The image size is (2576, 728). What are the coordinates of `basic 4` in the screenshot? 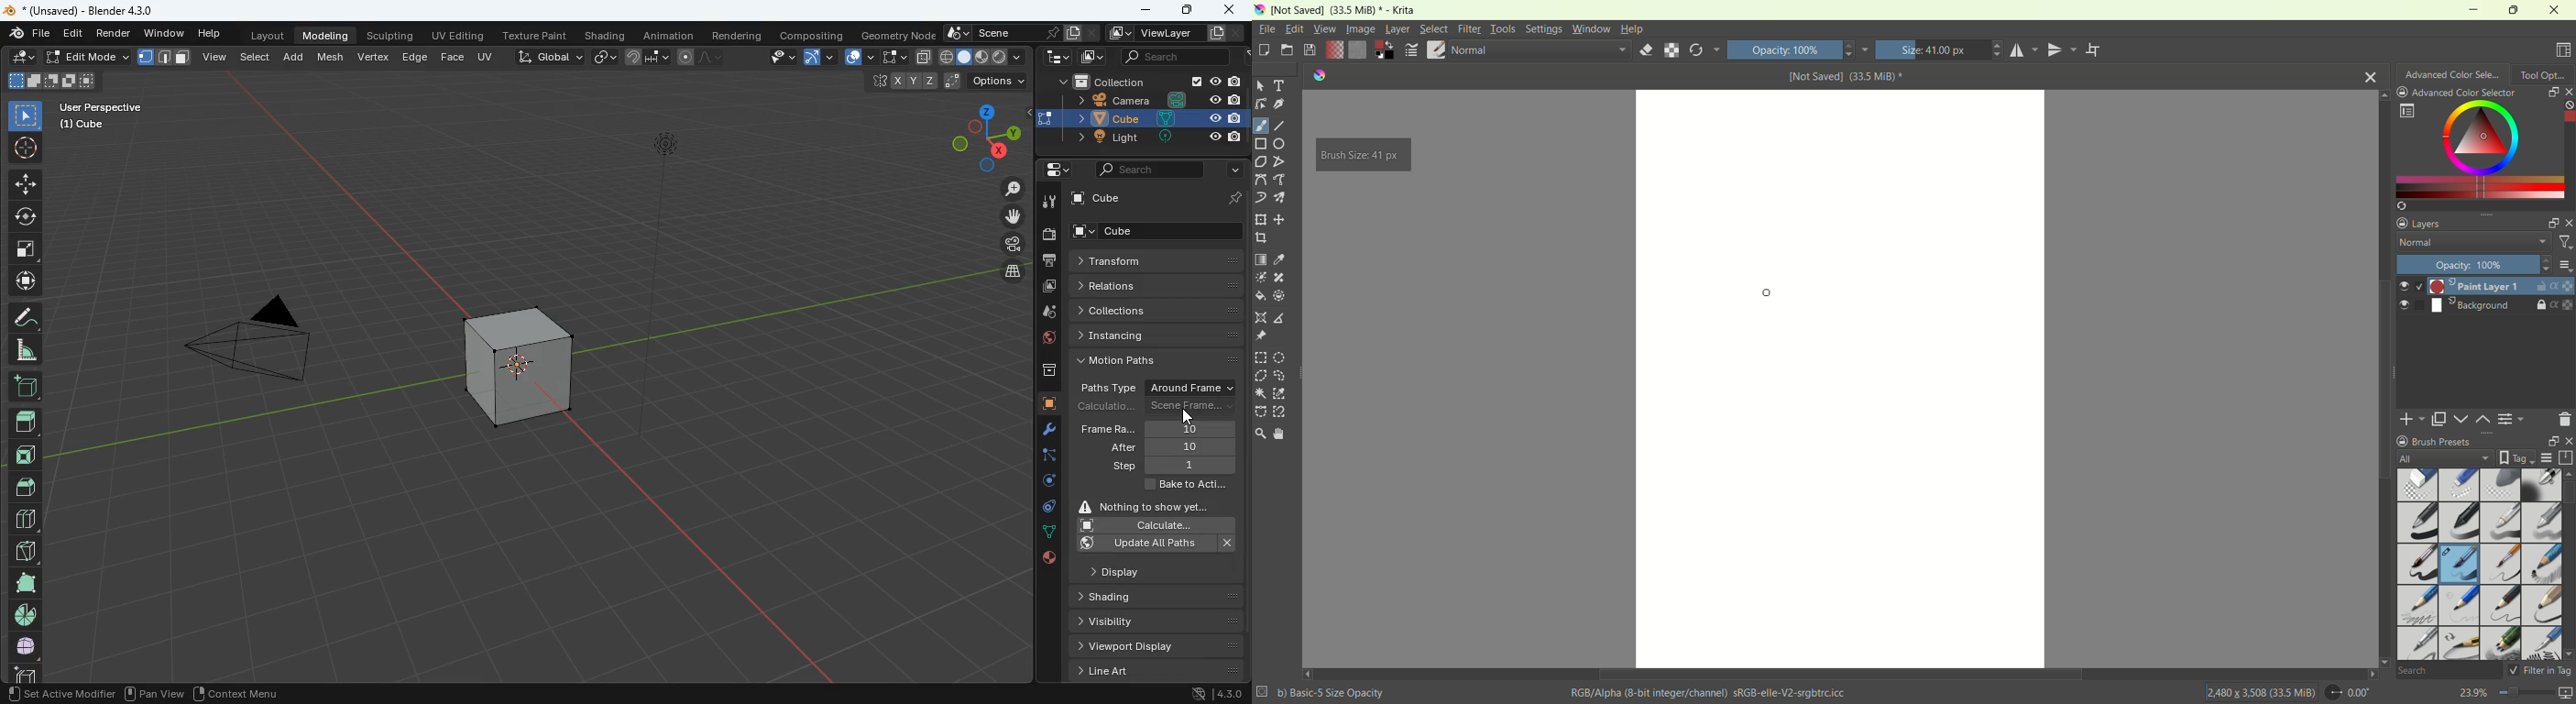 It's located at (2543, 520).